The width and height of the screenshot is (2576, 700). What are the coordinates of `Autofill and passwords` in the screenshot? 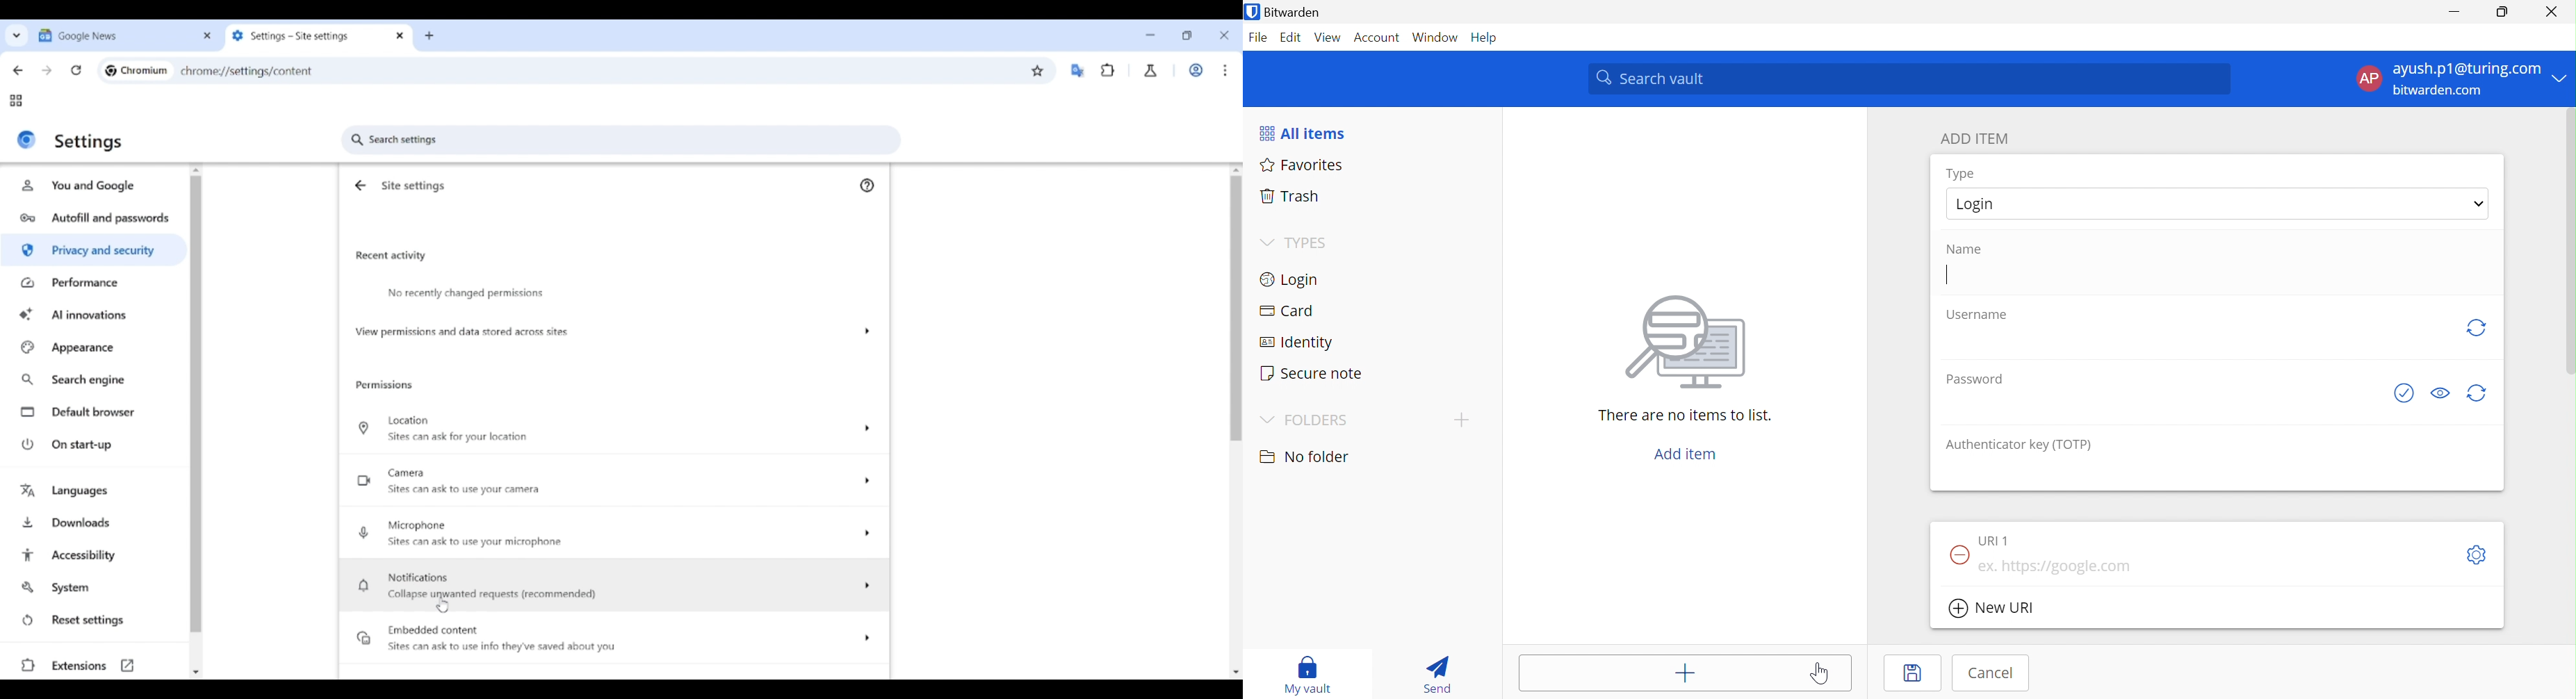 It's located at (96, 219).